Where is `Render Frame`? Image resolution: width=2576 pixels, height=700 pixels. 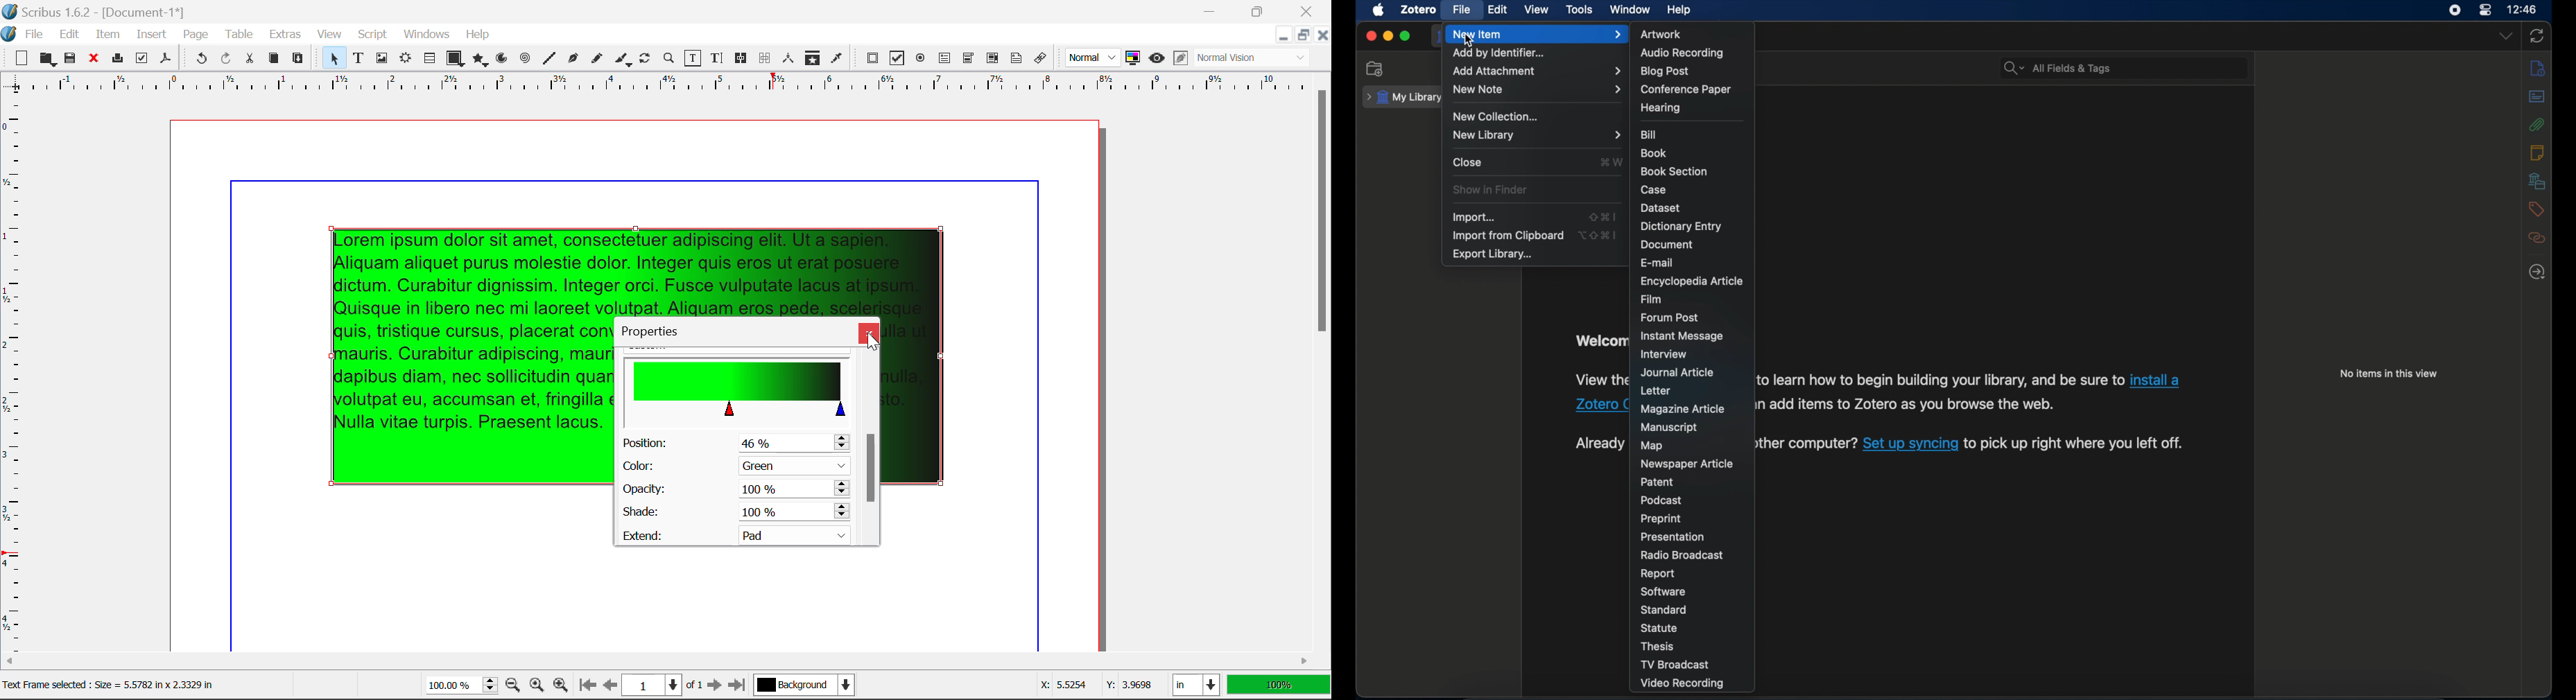
Render Frame is located at coordinates (405, 60).